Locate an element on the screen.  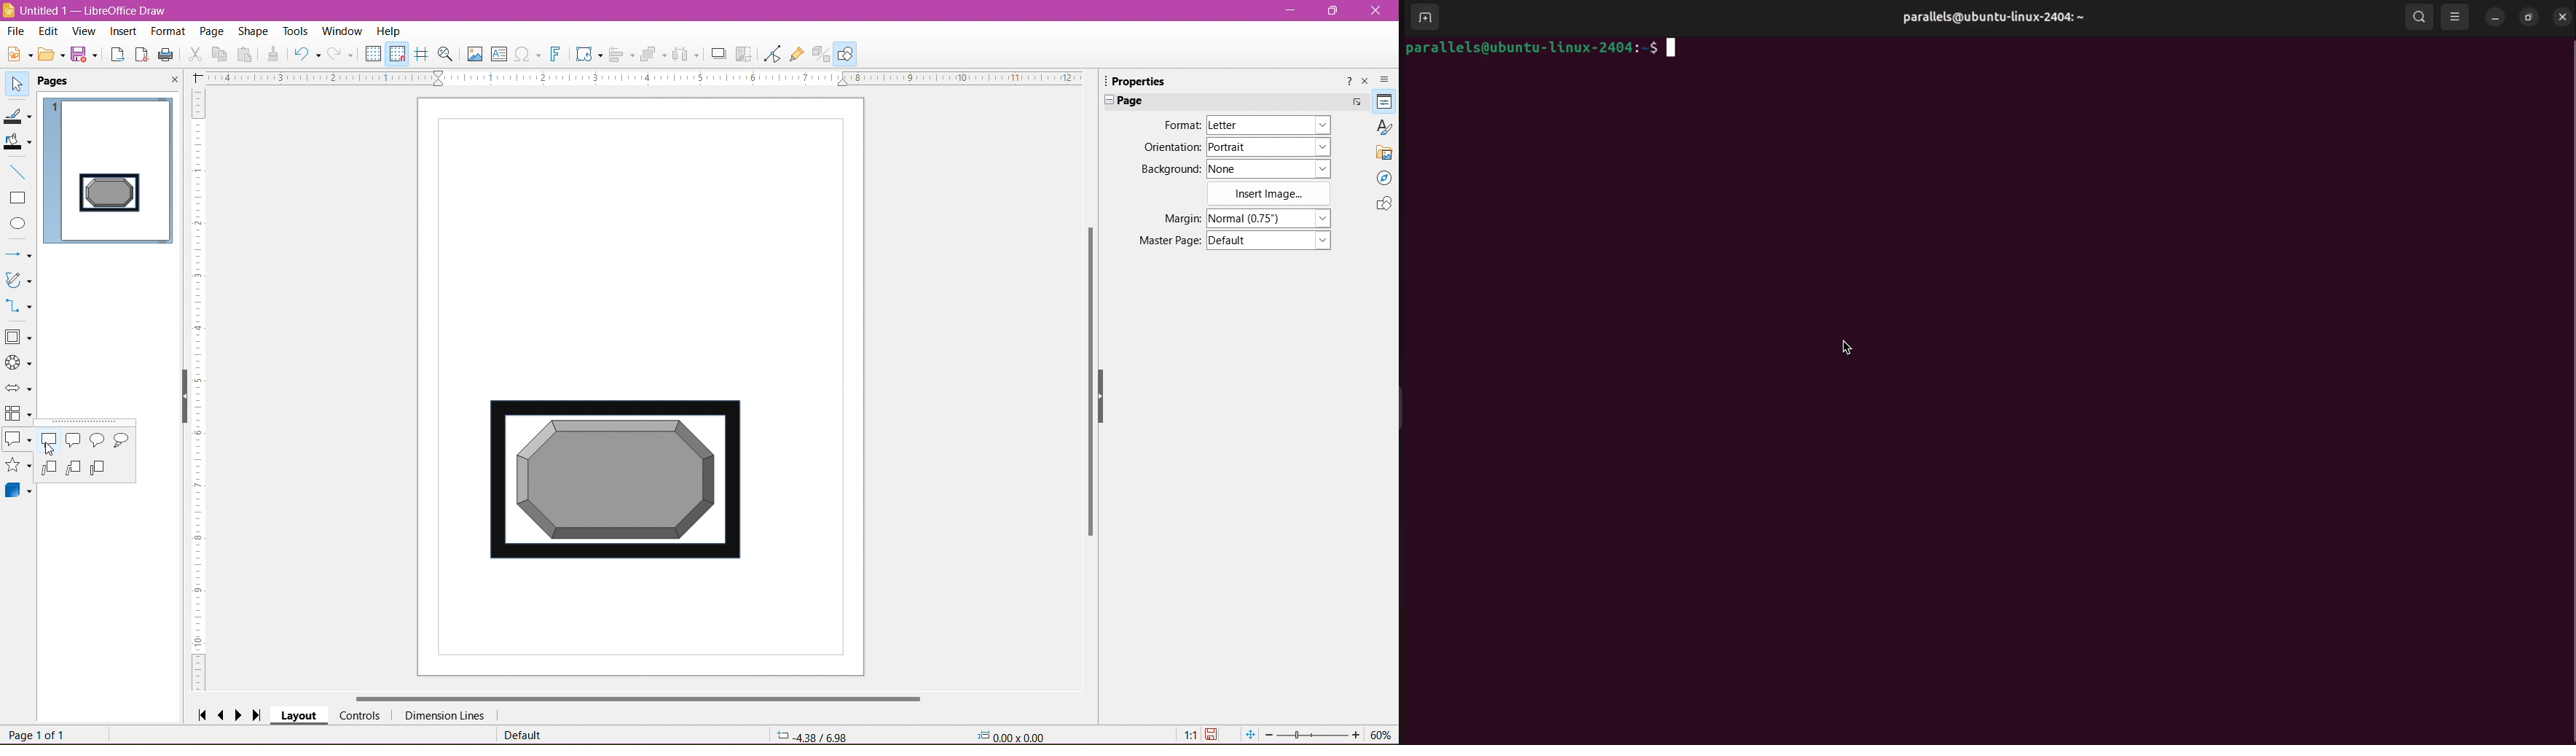
Fit page to current window is located at coordinates (1249, 735).